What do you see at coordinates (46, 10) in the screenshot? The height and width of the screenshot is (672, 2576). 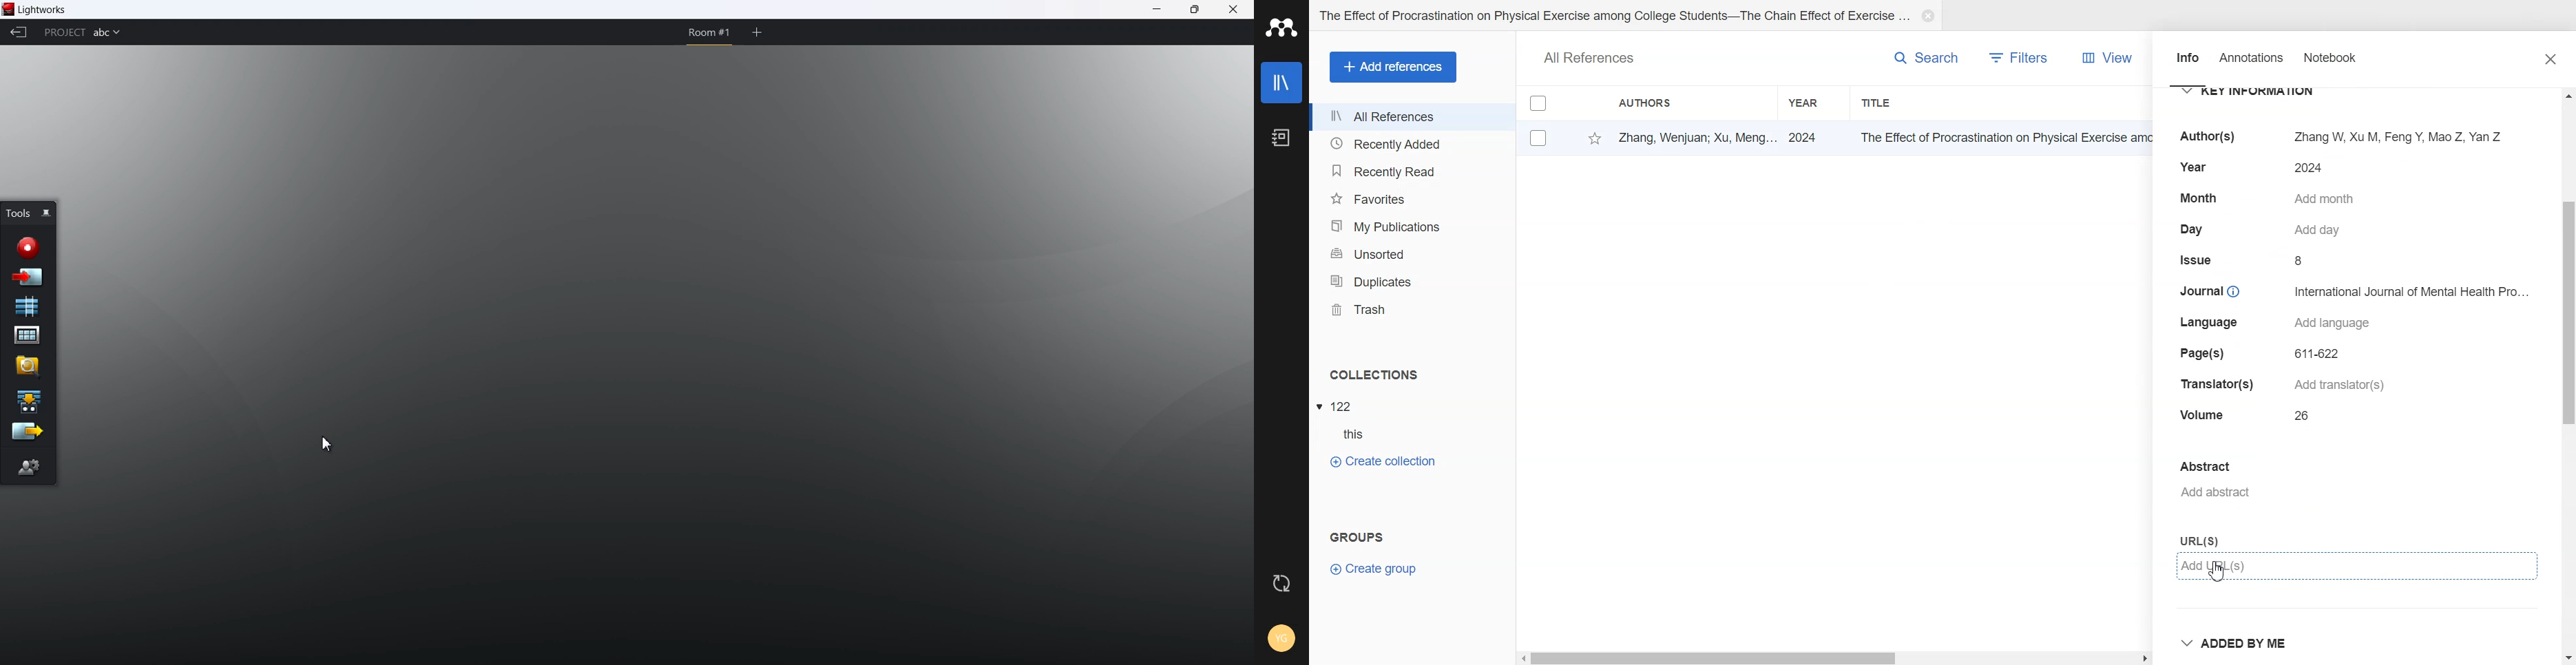 I see `lightworks` at bounding box center [46, 10].